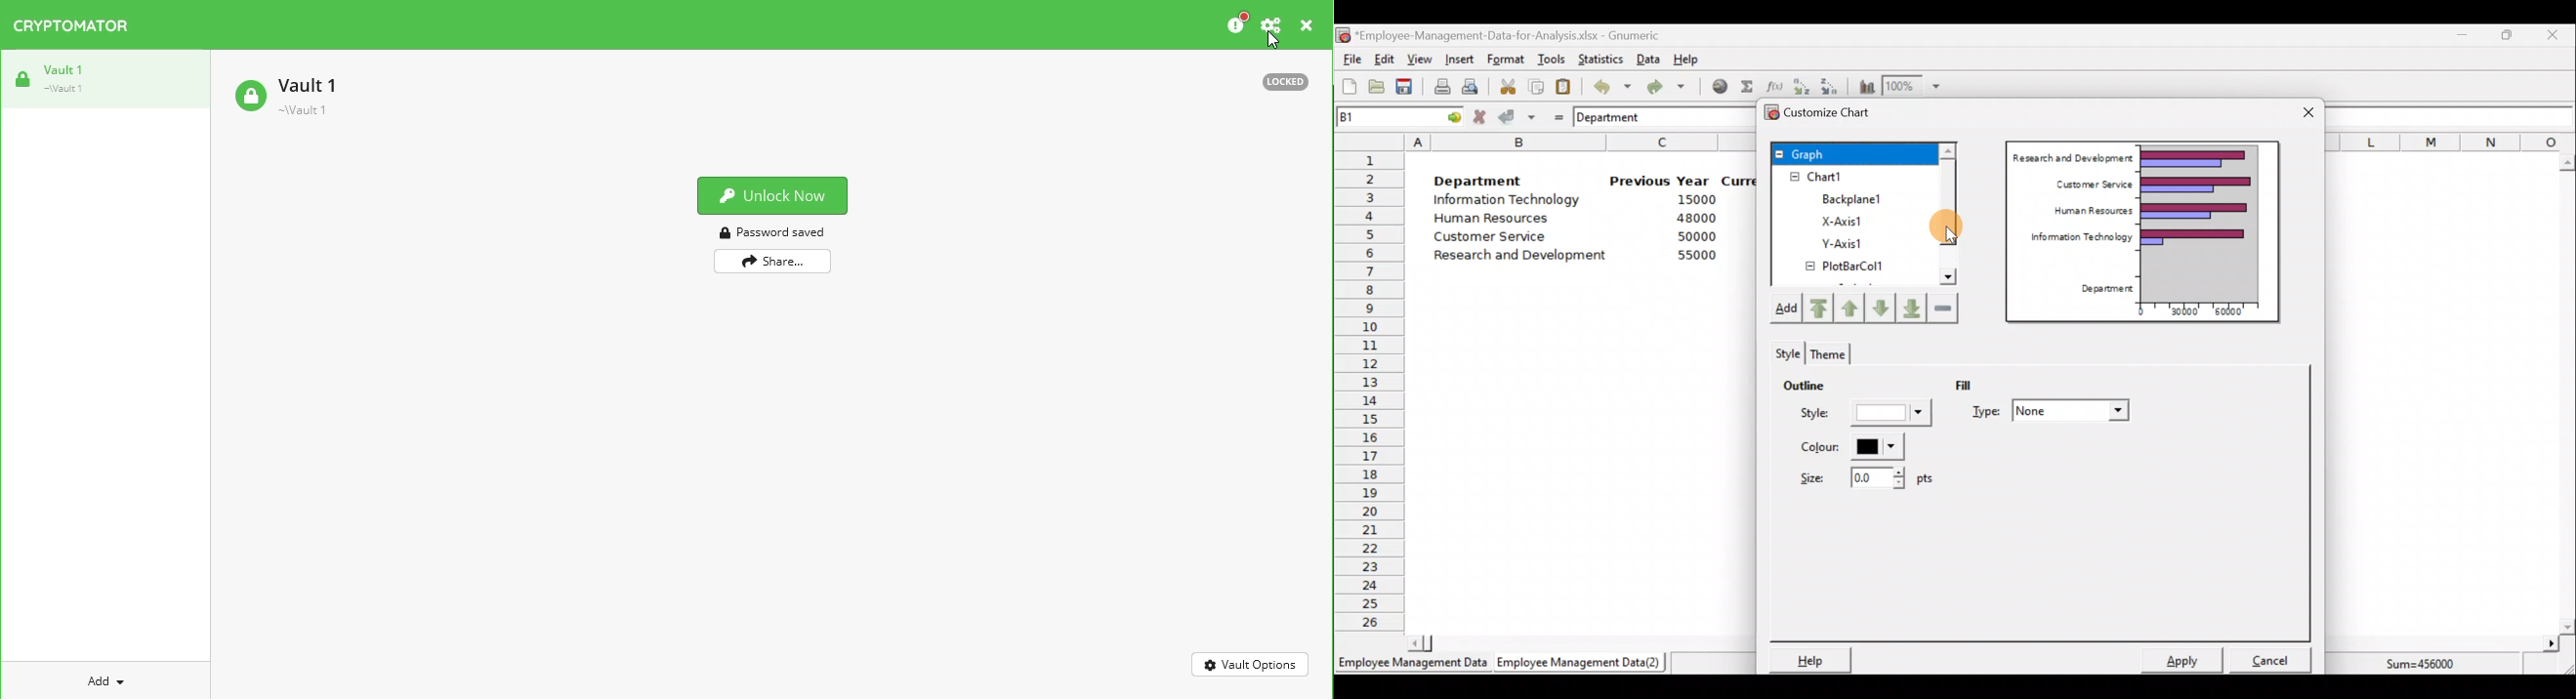 Image resolution: width=2576 pixels, height=700 pixels. I want to click on Print preview, so click(1470, 85).